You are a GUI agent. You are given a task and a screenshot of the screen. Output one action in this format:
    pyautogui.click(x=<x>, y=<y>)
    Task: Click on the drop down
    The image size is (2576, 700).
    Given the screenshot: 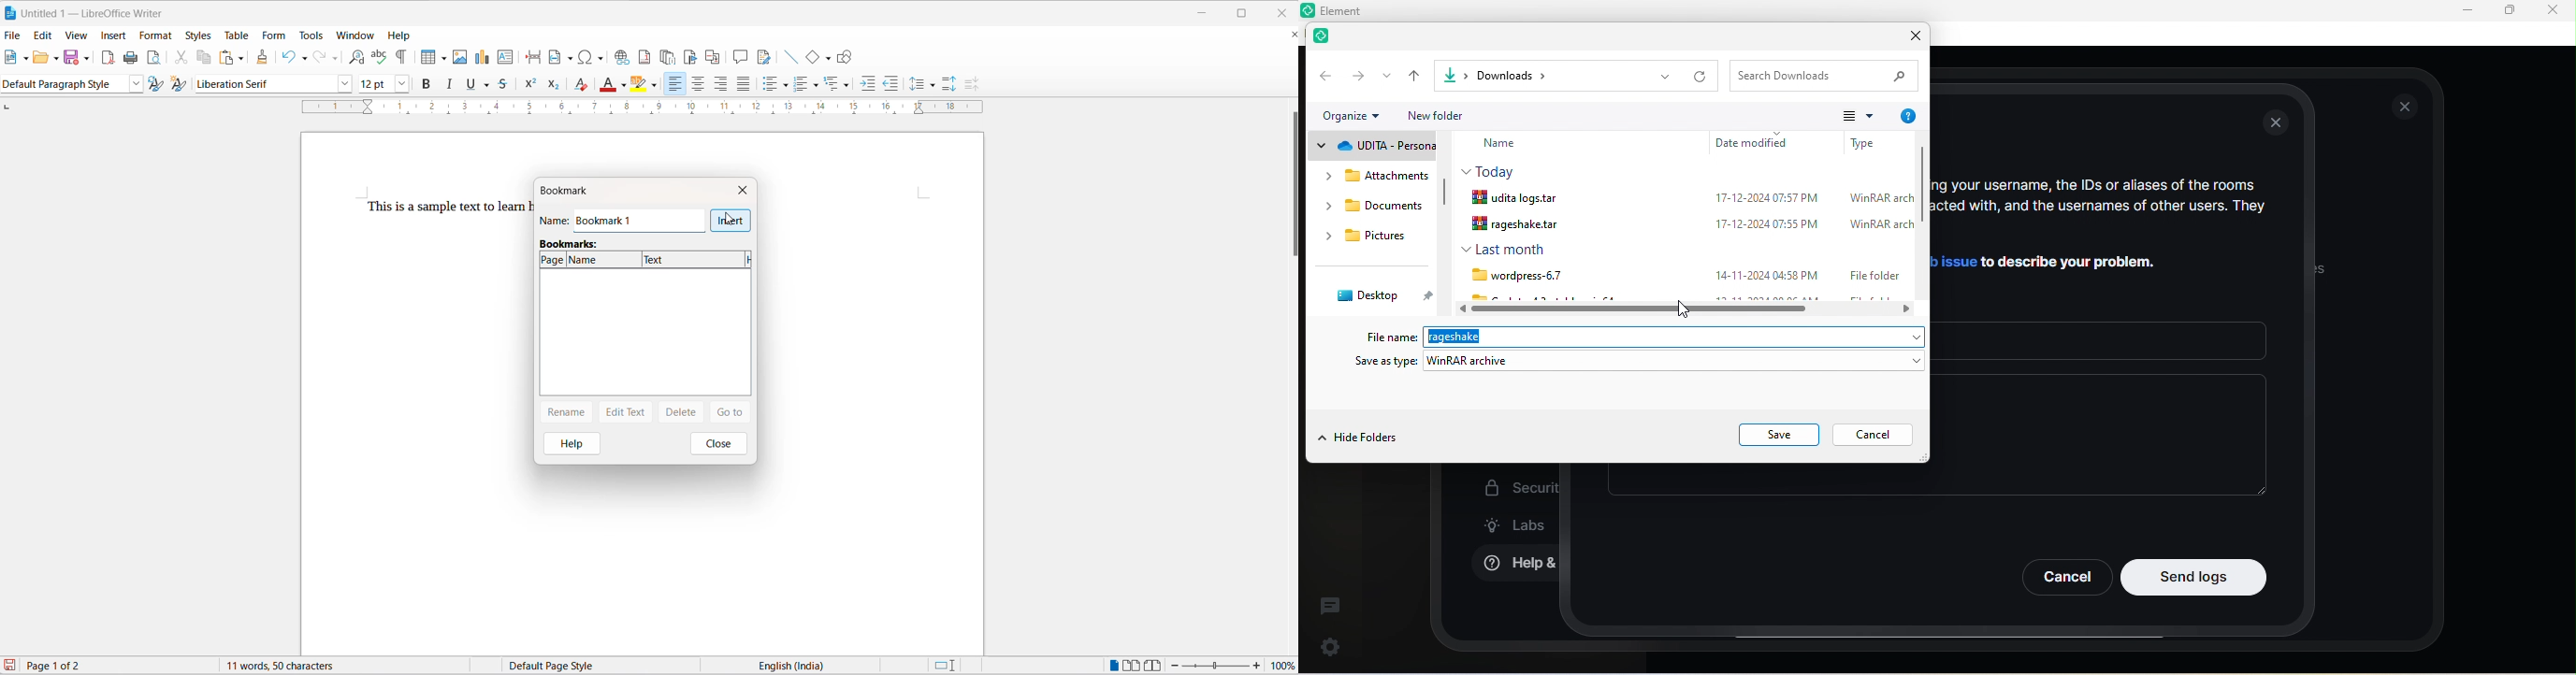 What is the action you would take?
    pyautogui.click(x=1387, y=76)
    